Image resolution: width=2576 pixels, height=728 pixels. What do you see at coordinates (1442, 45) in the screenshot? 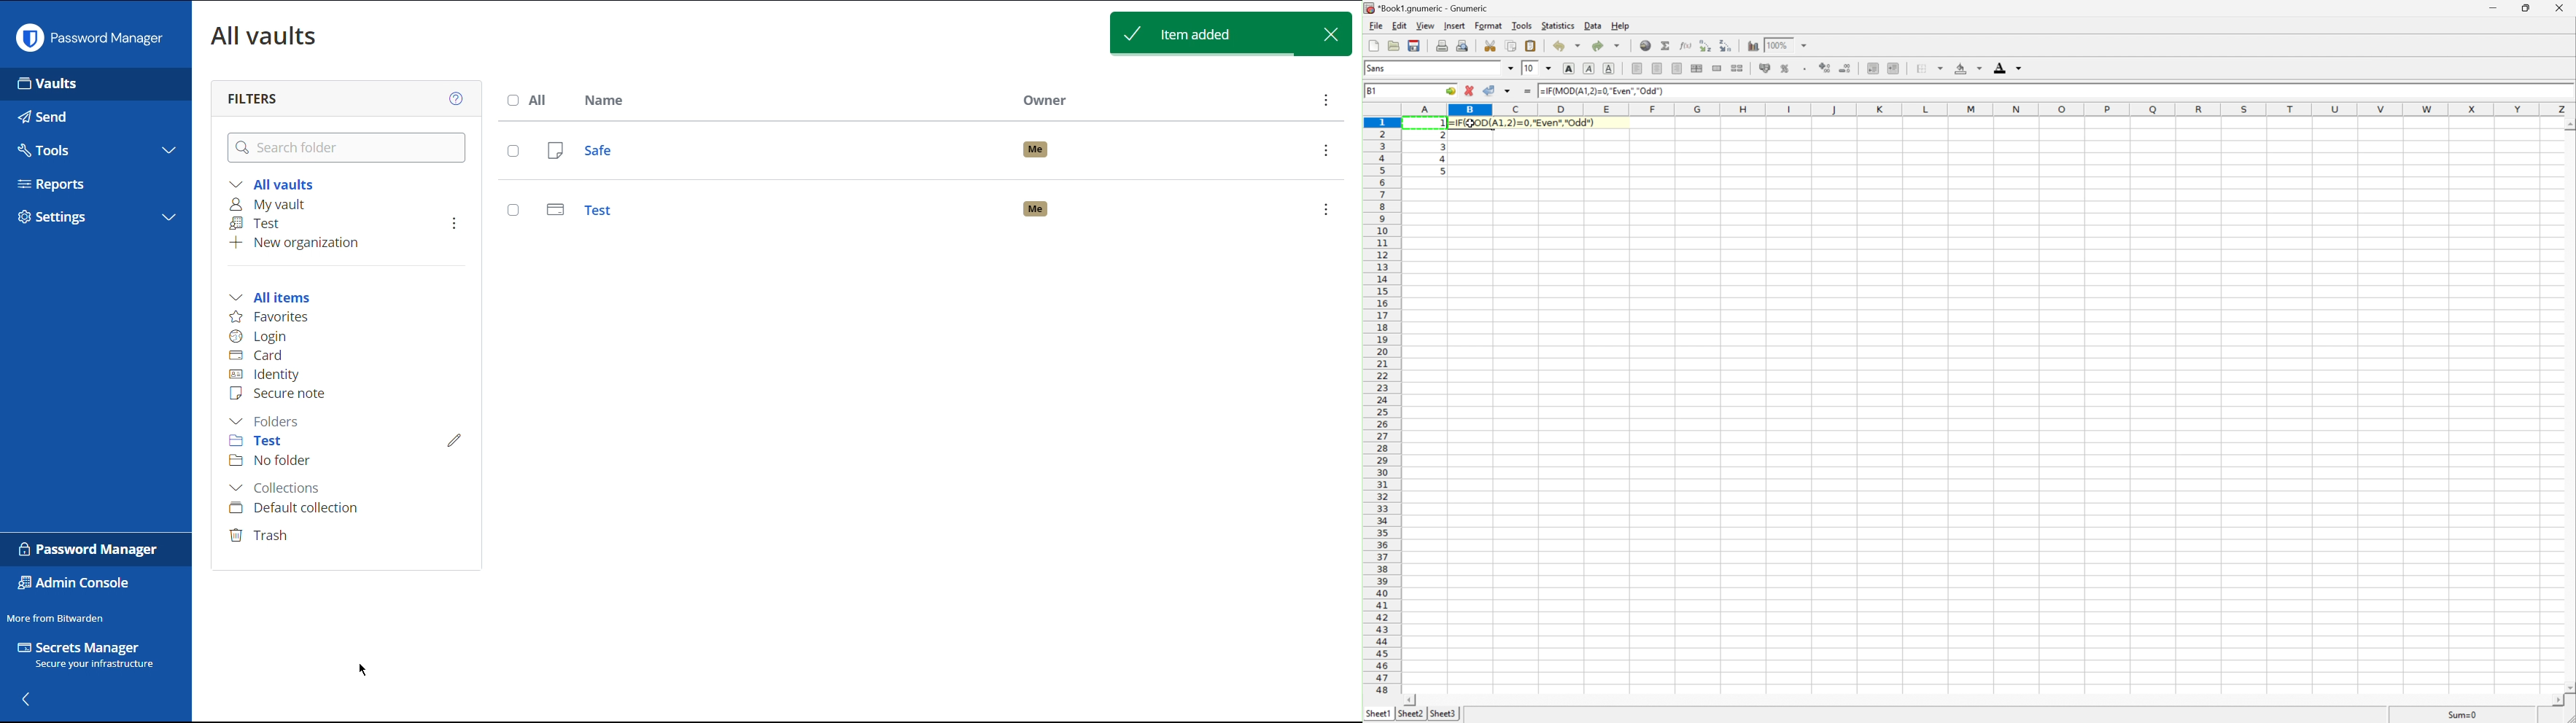
I see `Print current file` at bounding box center [1442, 45].